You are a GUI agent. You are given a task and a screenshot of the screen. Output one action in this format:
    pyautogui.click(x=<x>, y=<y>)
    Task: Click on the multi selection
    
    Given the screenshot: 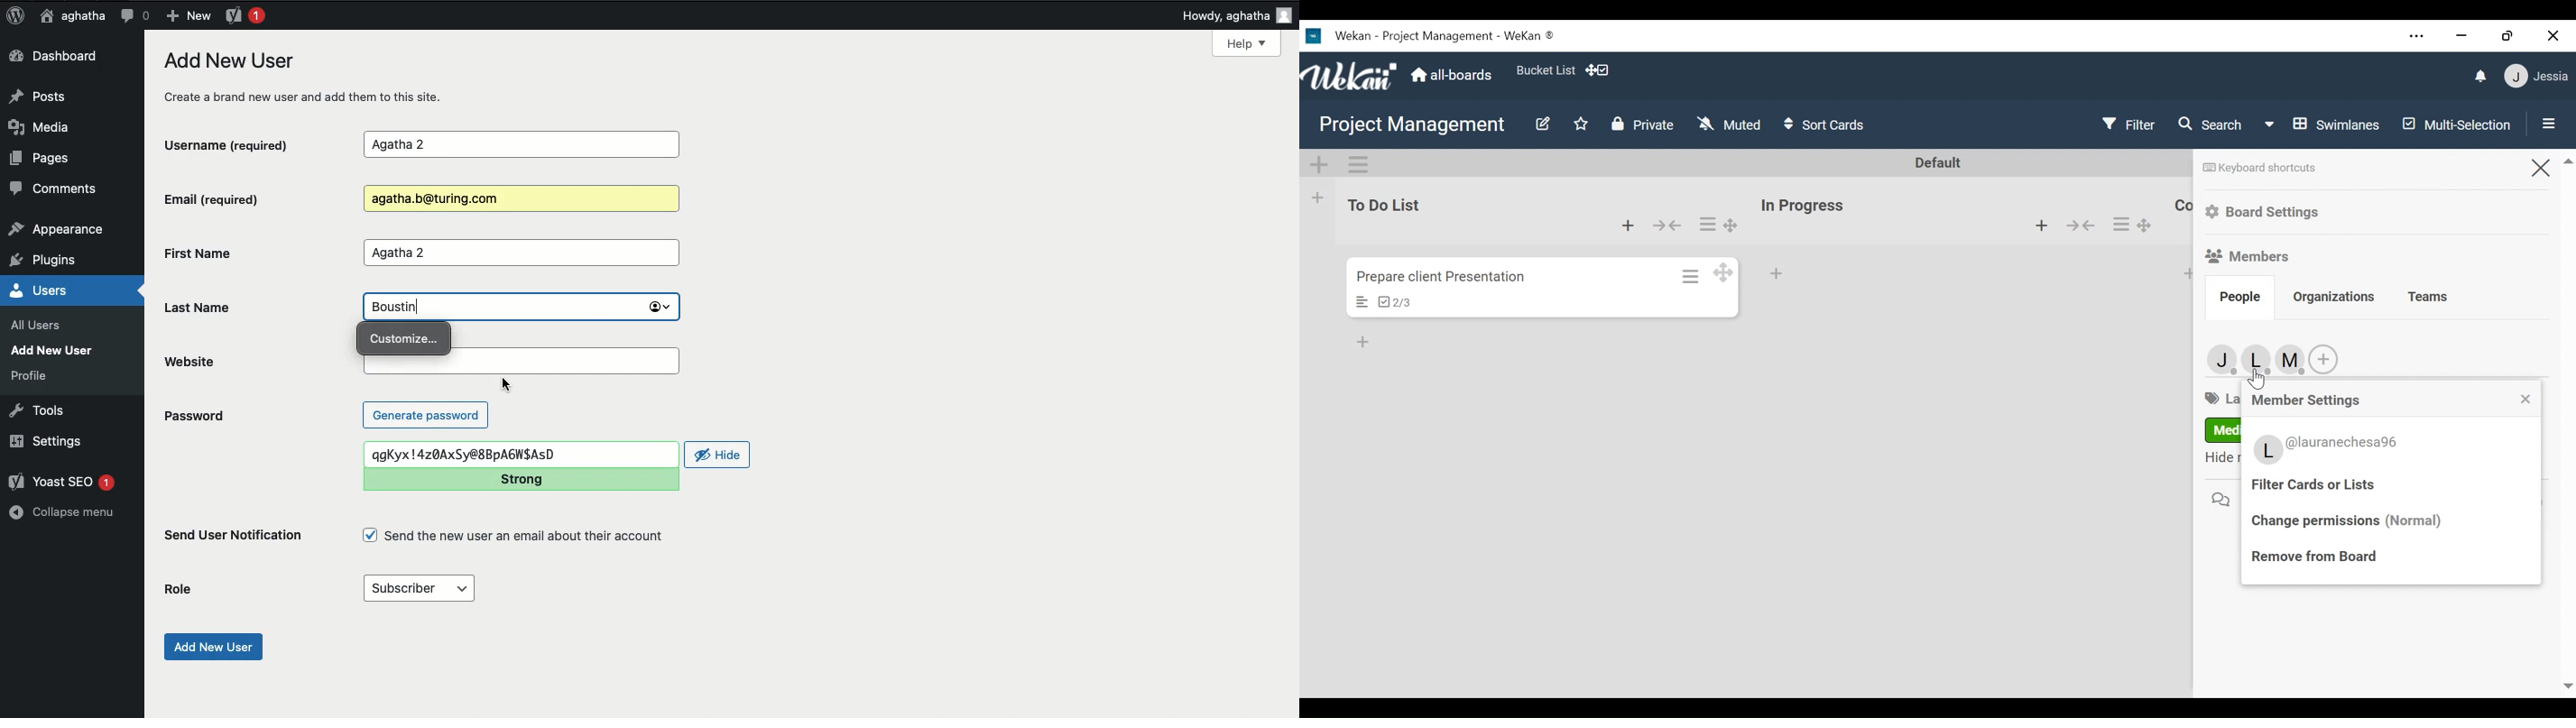 What is the action you would take?
    pyautogui.click(x=2454, y=126)
    